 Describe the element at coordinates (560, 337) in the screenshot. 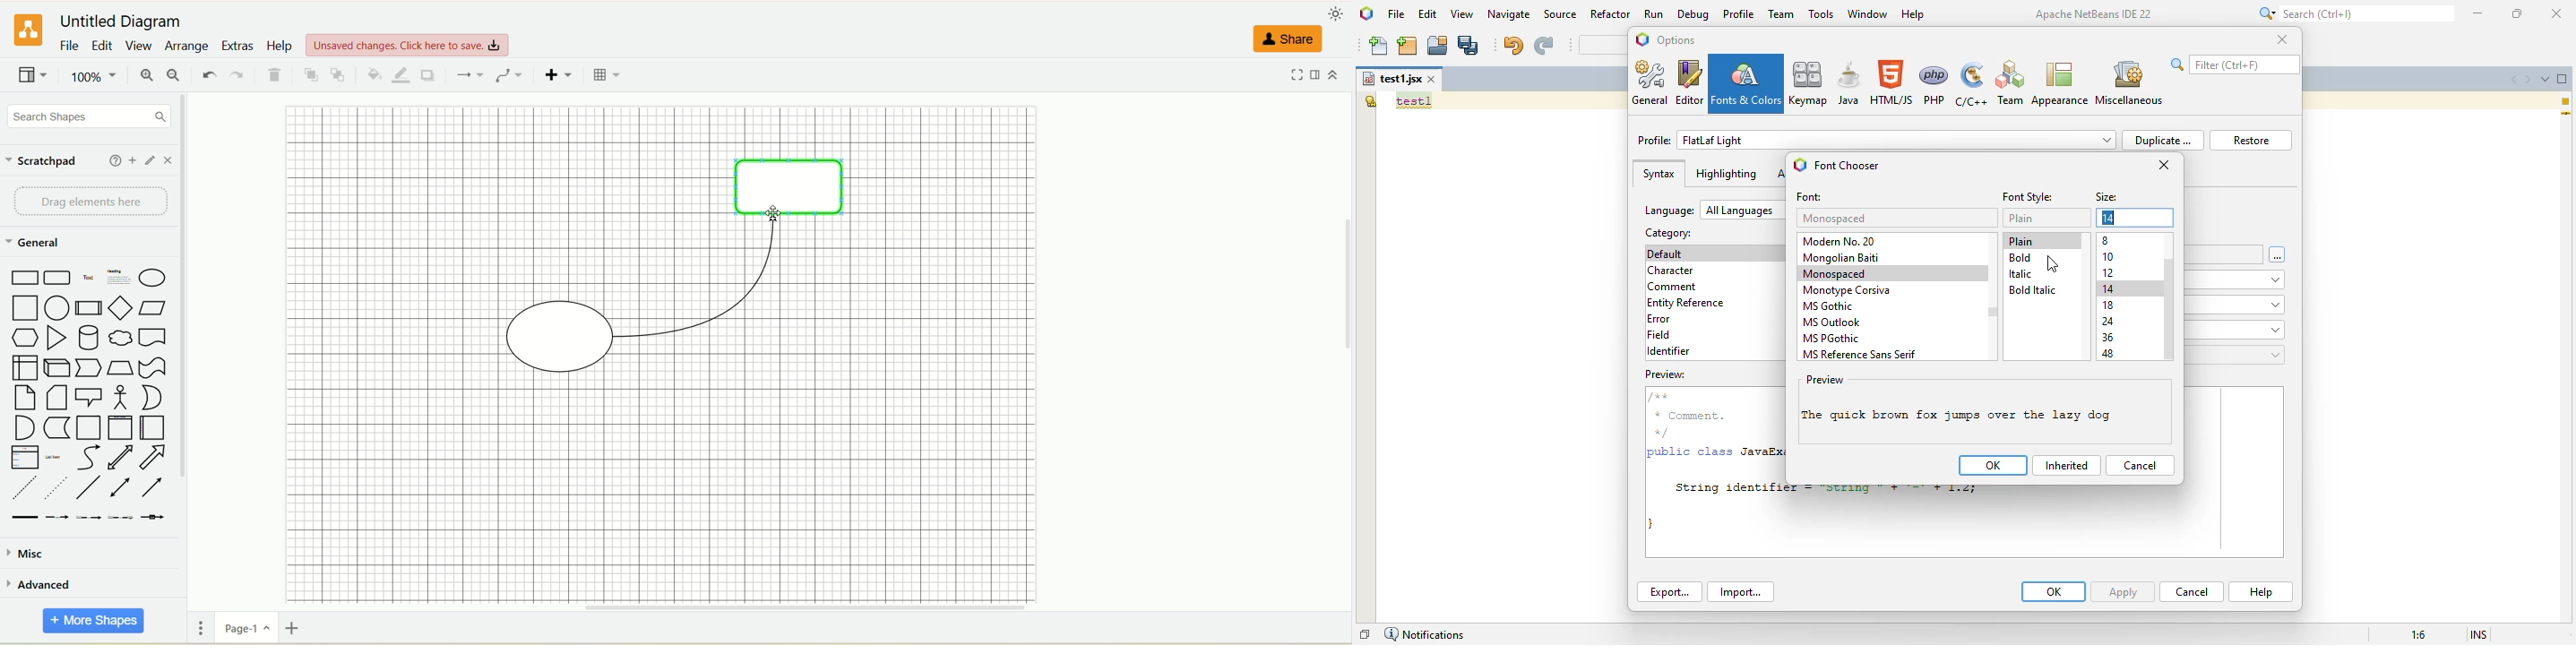

I see `shape` at that location.